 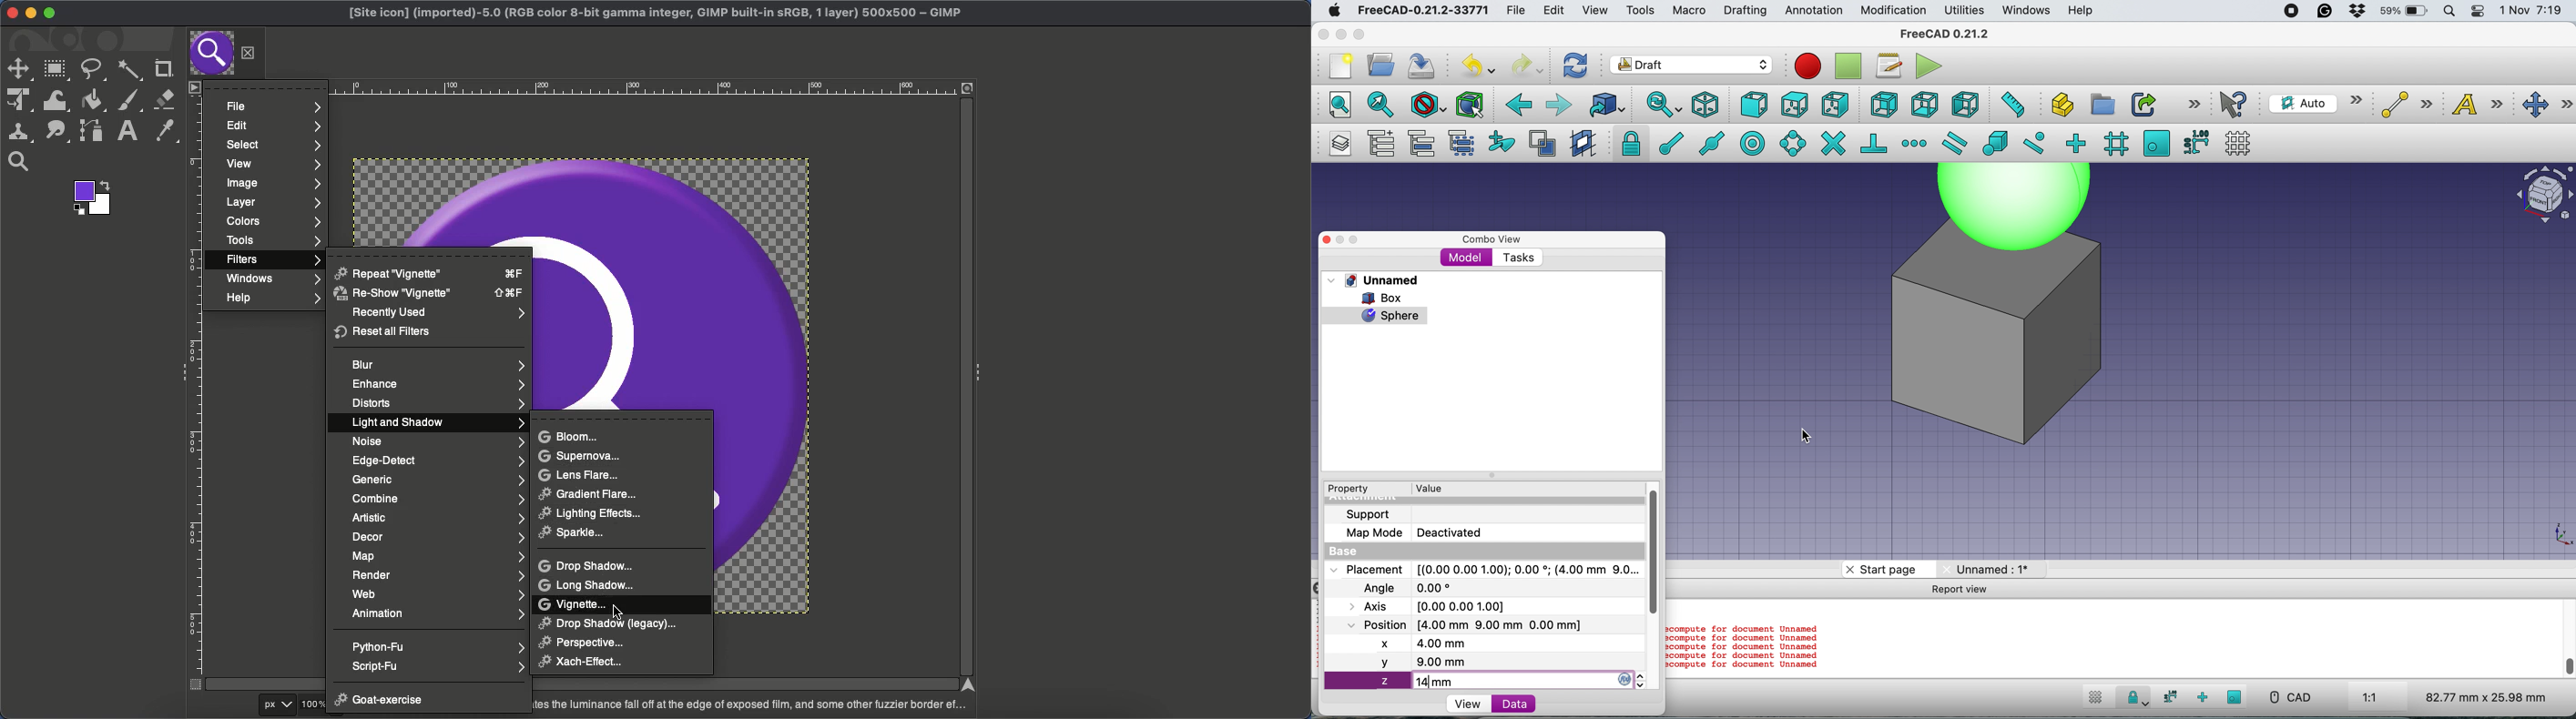 What do you see at coordinates (1888, 66) in the screenshot?
I see `macros` at bounding box center [1888, 66].